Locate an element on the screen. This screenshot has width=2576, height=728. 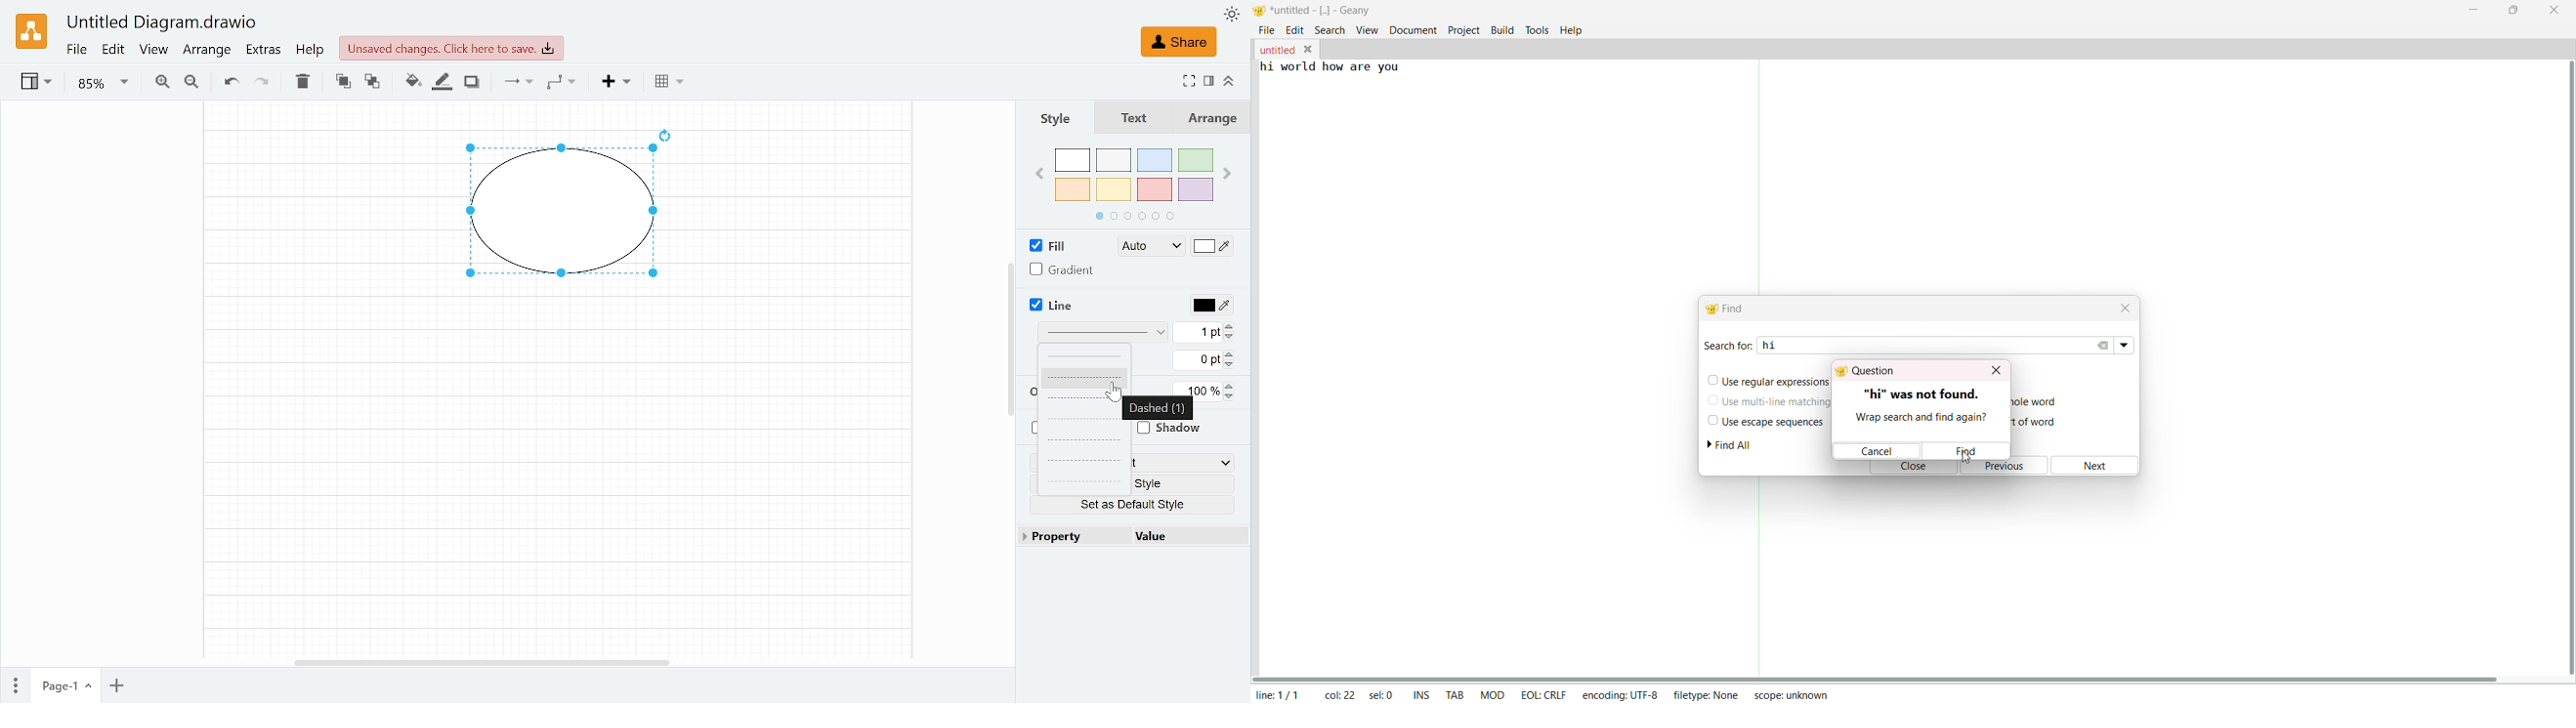
1 is located at coordinates (1182, 461).